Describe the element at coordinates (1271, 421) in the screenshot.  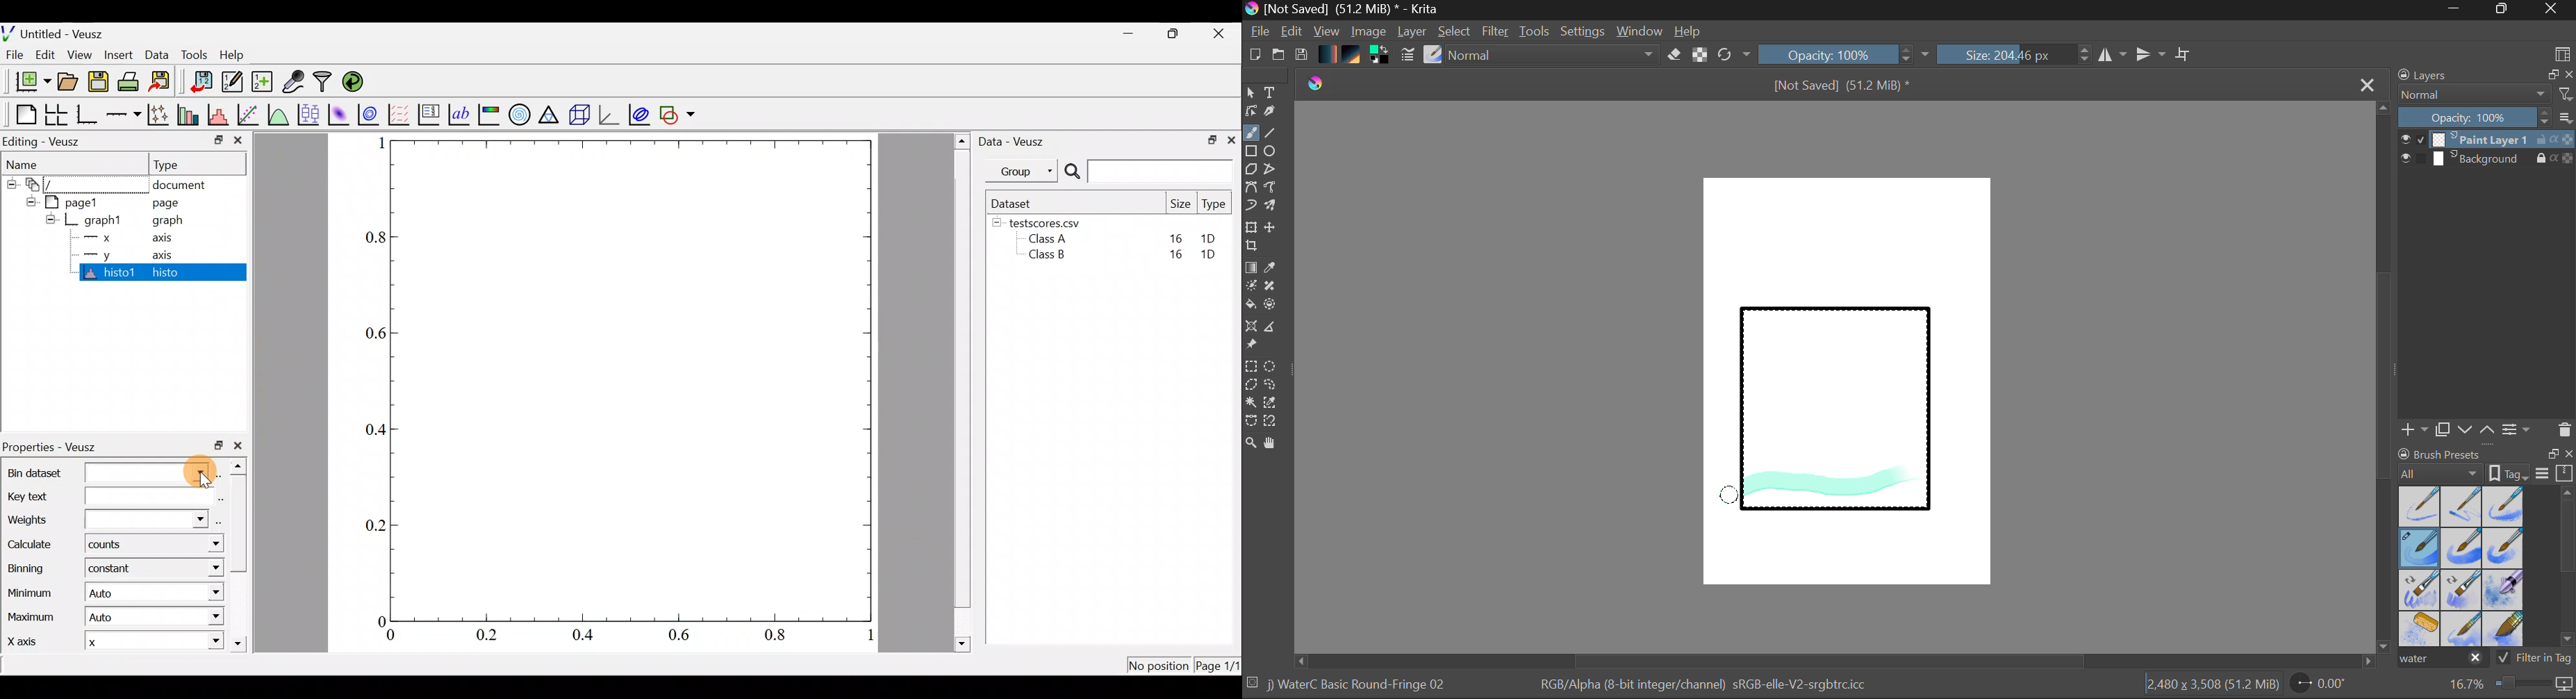
I see `Magnetic Selection Tool` at that location.